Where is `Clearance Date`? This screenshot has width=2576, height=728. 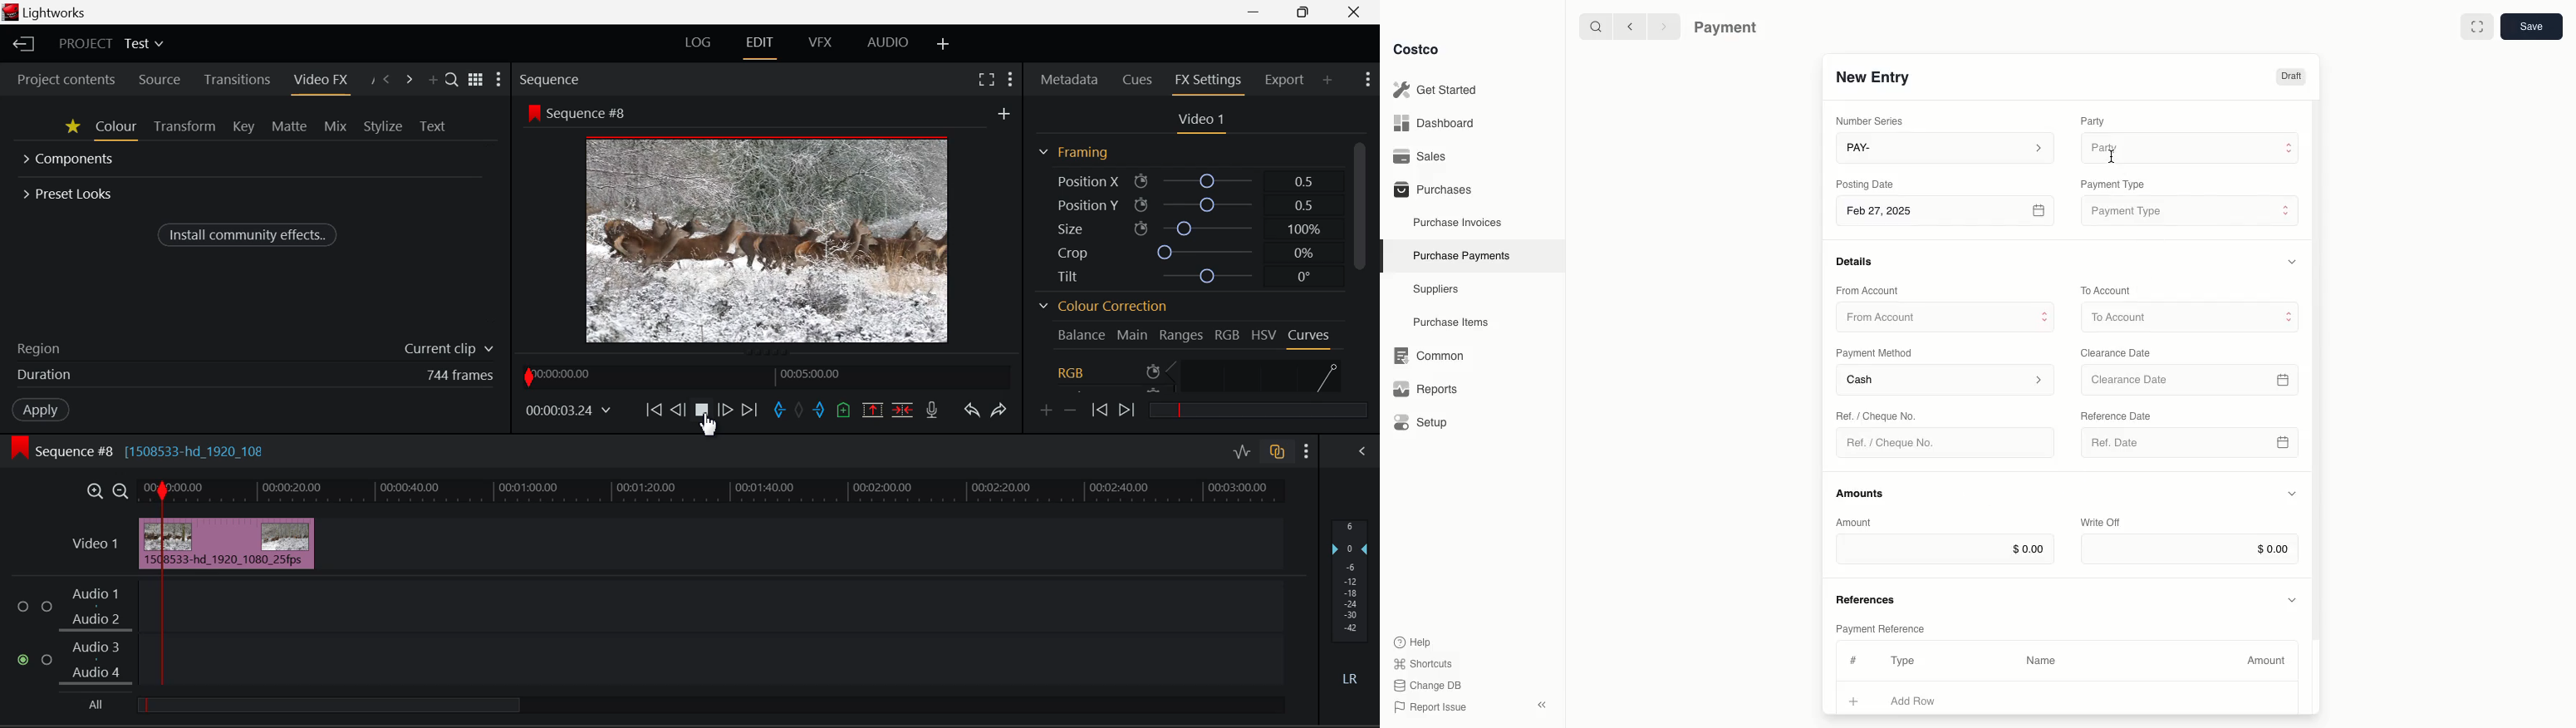 Clearance Date is located at coordinates (2122, 352).